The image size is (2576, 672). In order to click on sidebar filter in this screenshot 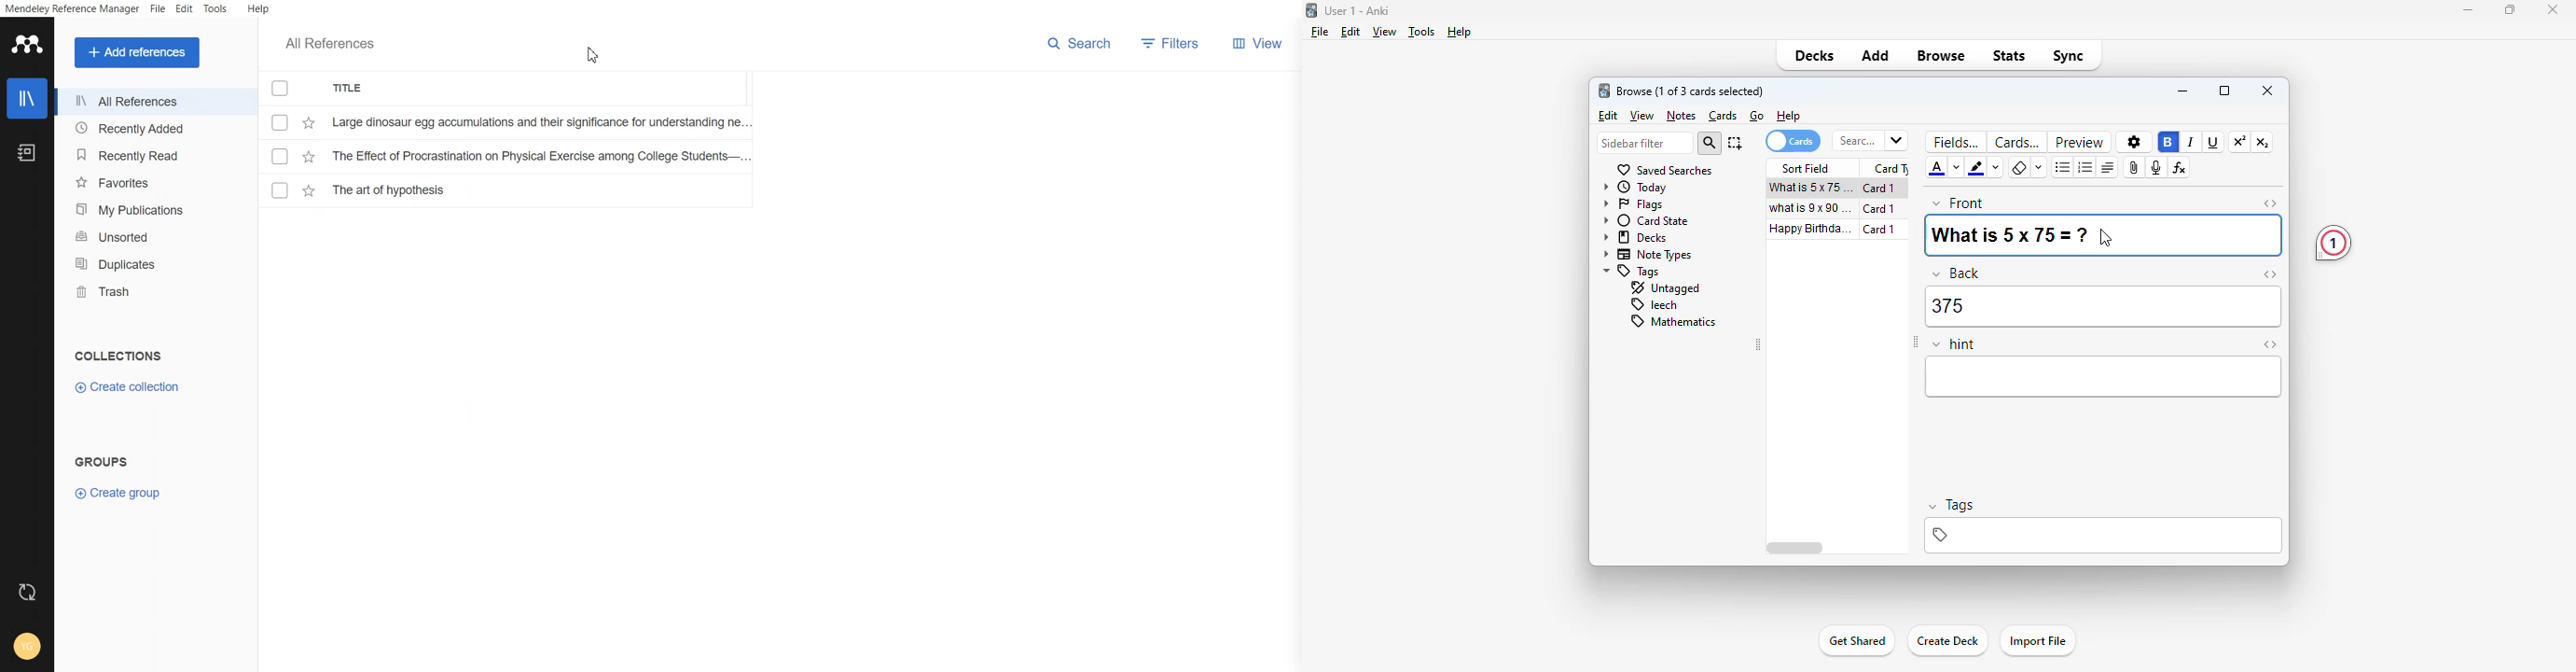, I will do `click(1643, 143)`.